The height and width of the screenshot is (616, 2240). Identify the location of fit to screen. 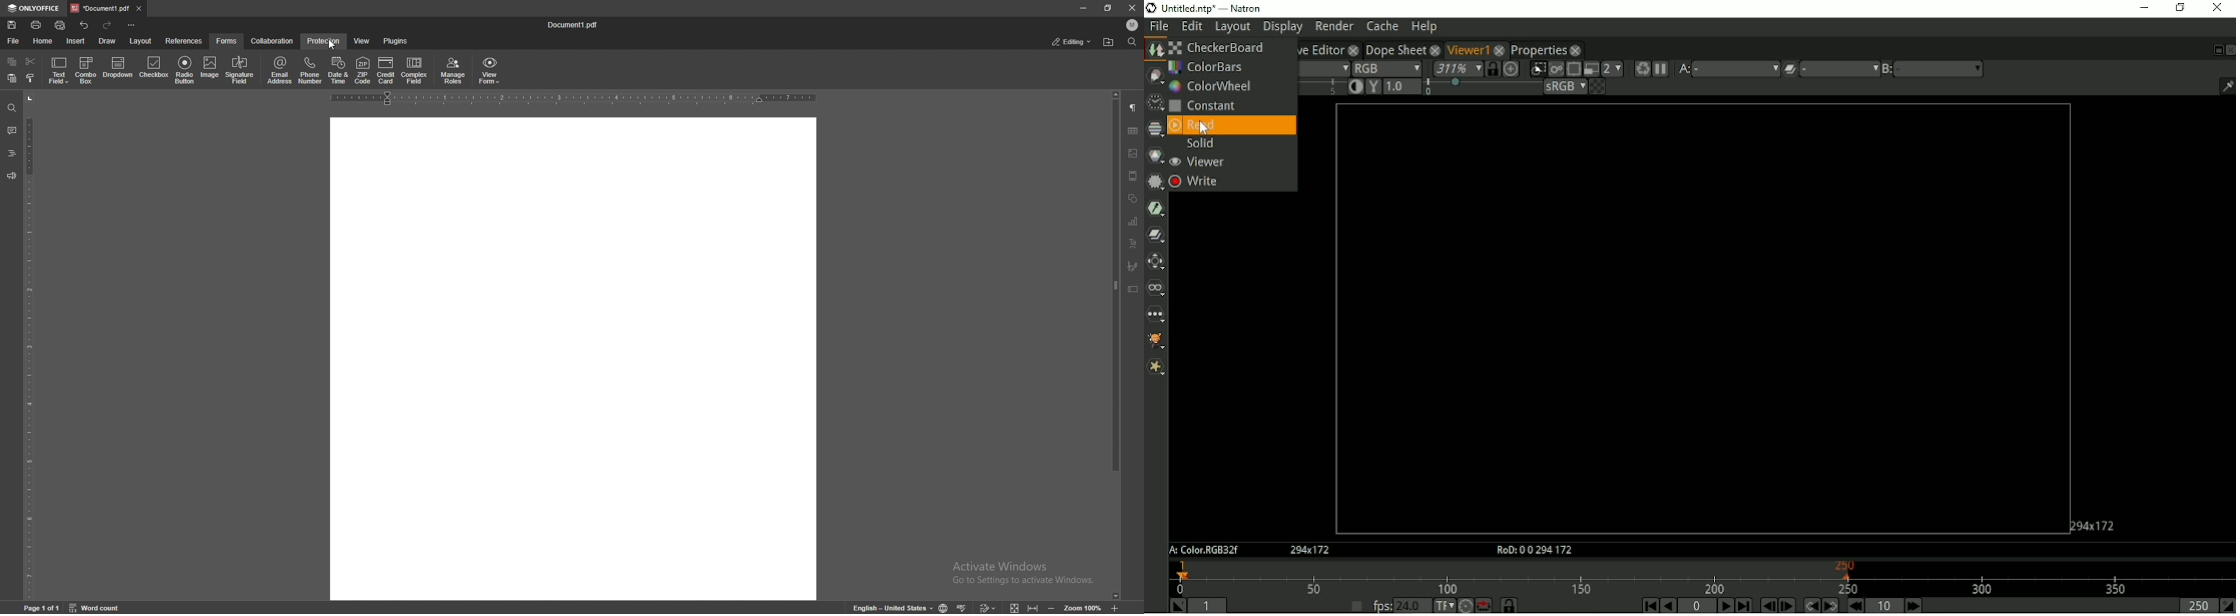
(1012, 606).